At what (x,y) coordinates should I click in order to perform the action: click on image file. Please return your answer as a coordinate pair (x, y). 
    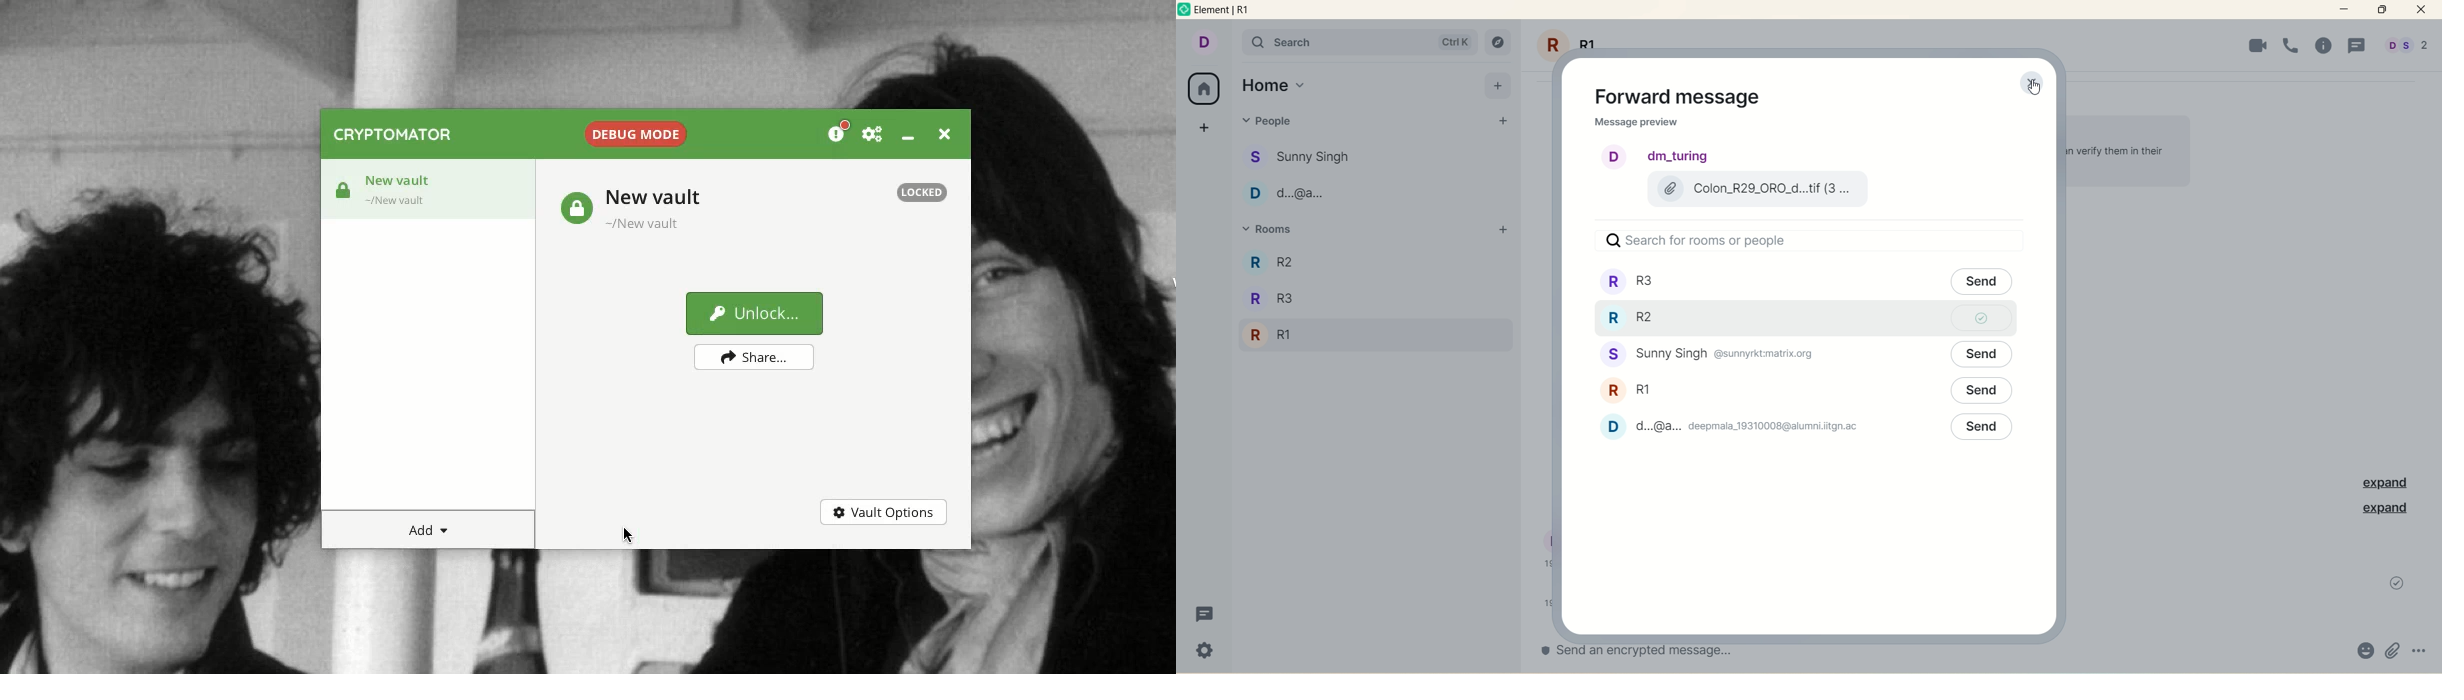
    Looking at the image, I should click on (1755, 189).